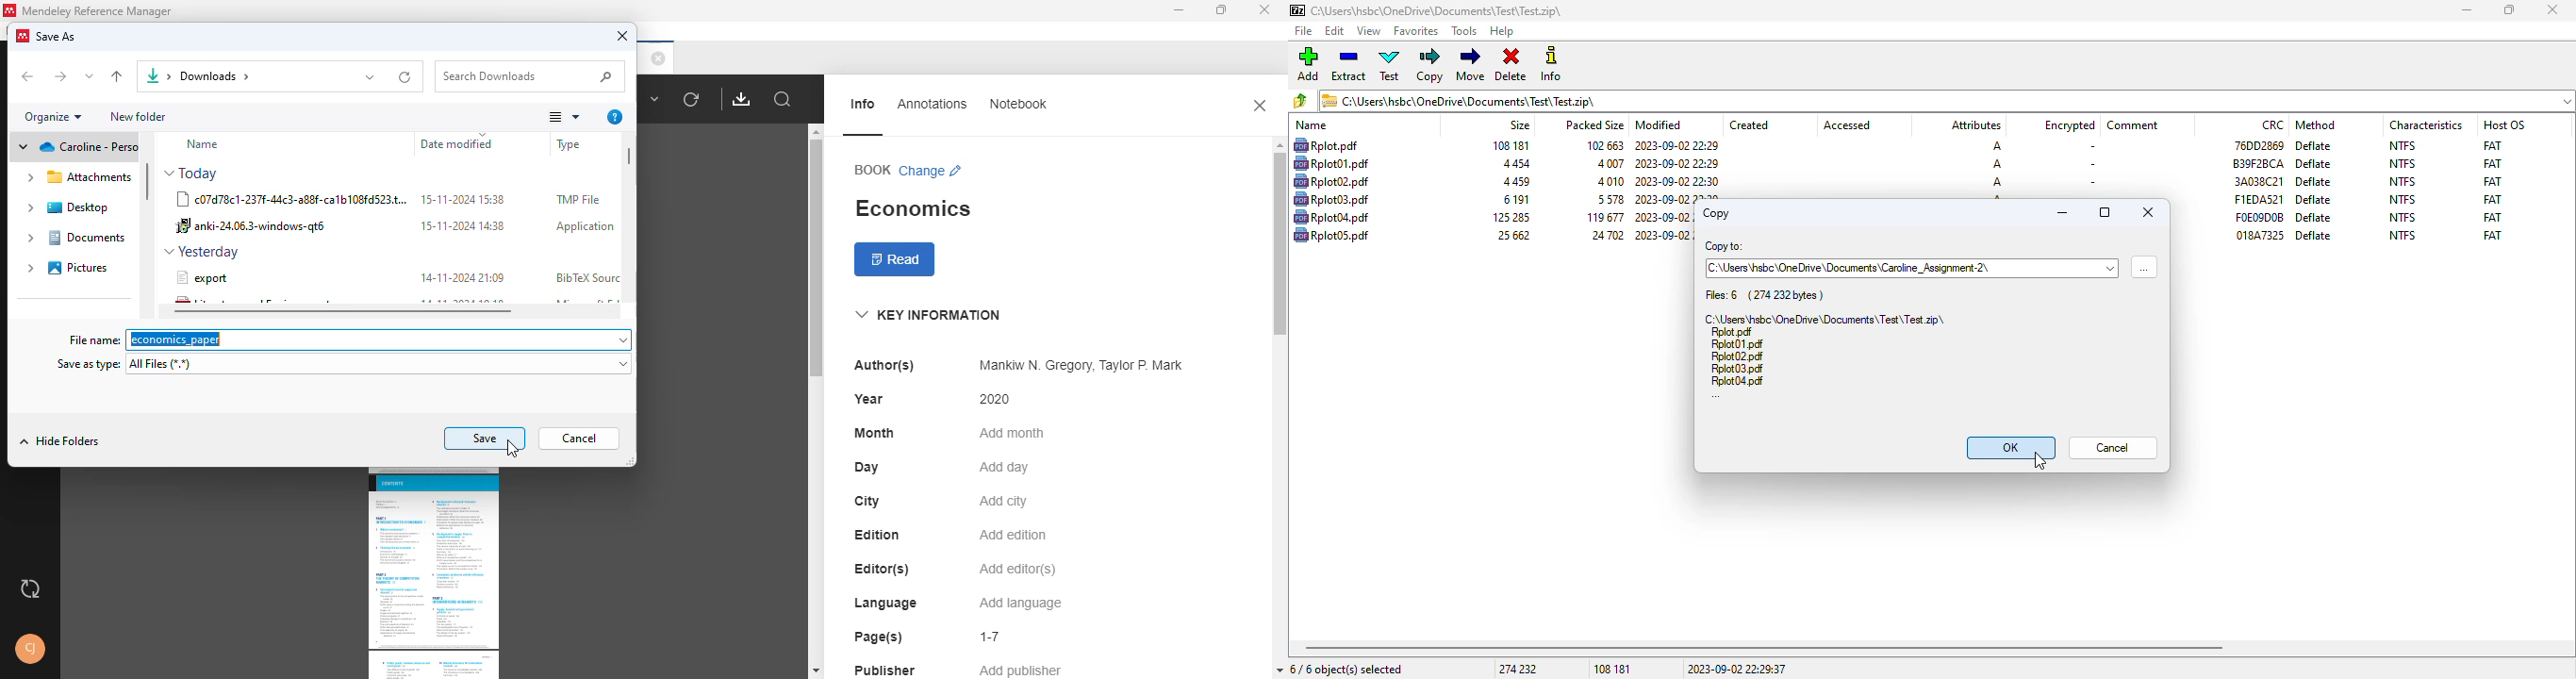  I want to click on close, so click(1260, 105).